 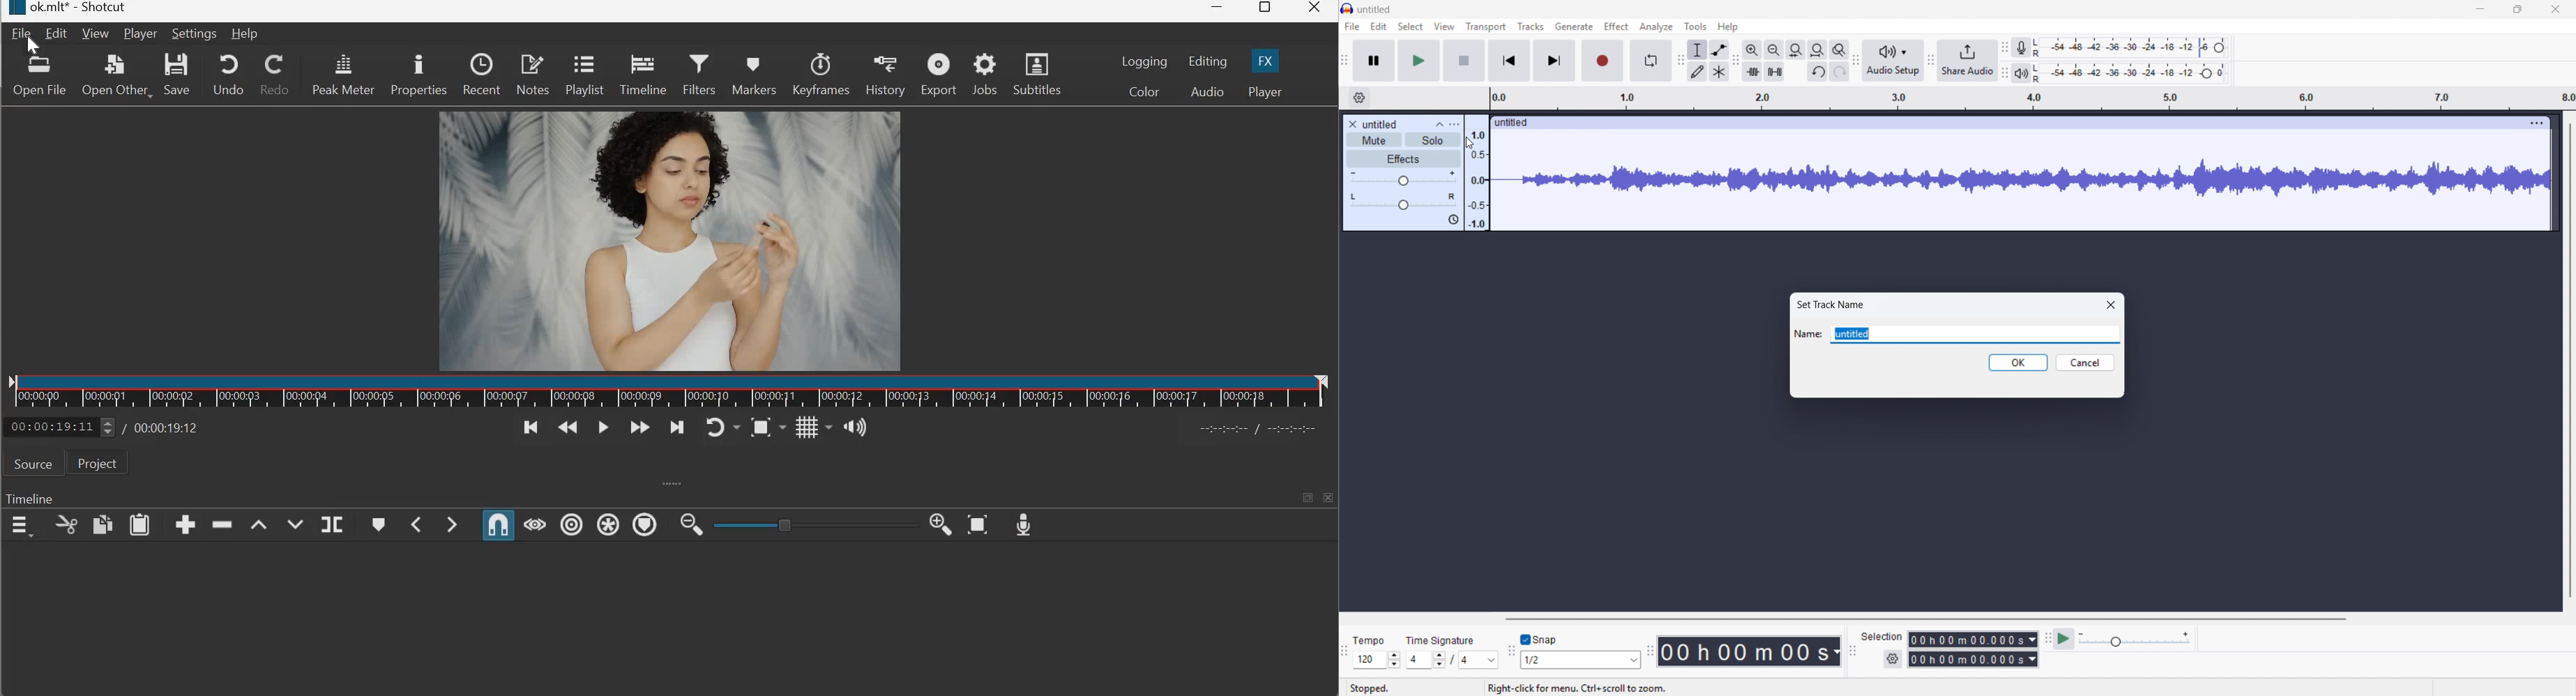 I want to click on Trim audio outside selection , so click(x=1753, y=71).